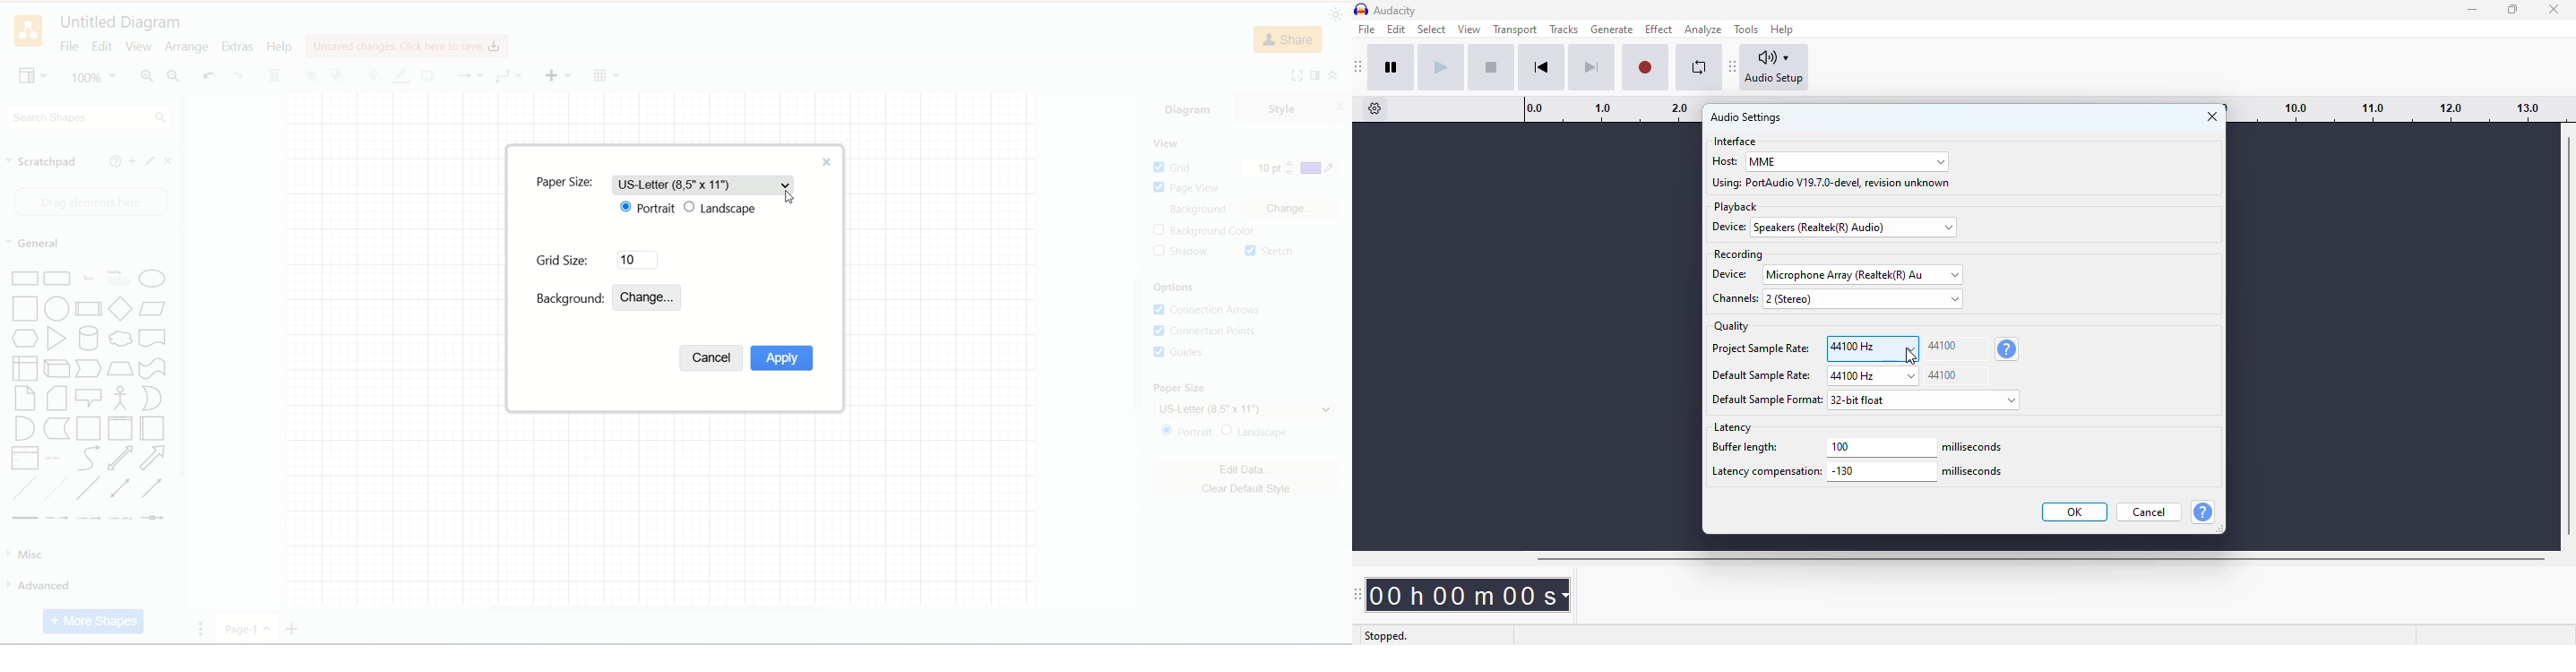 Image resolution: width=2576 pixels, height=672 pixels. I want to click on Process, so click(89, 311).